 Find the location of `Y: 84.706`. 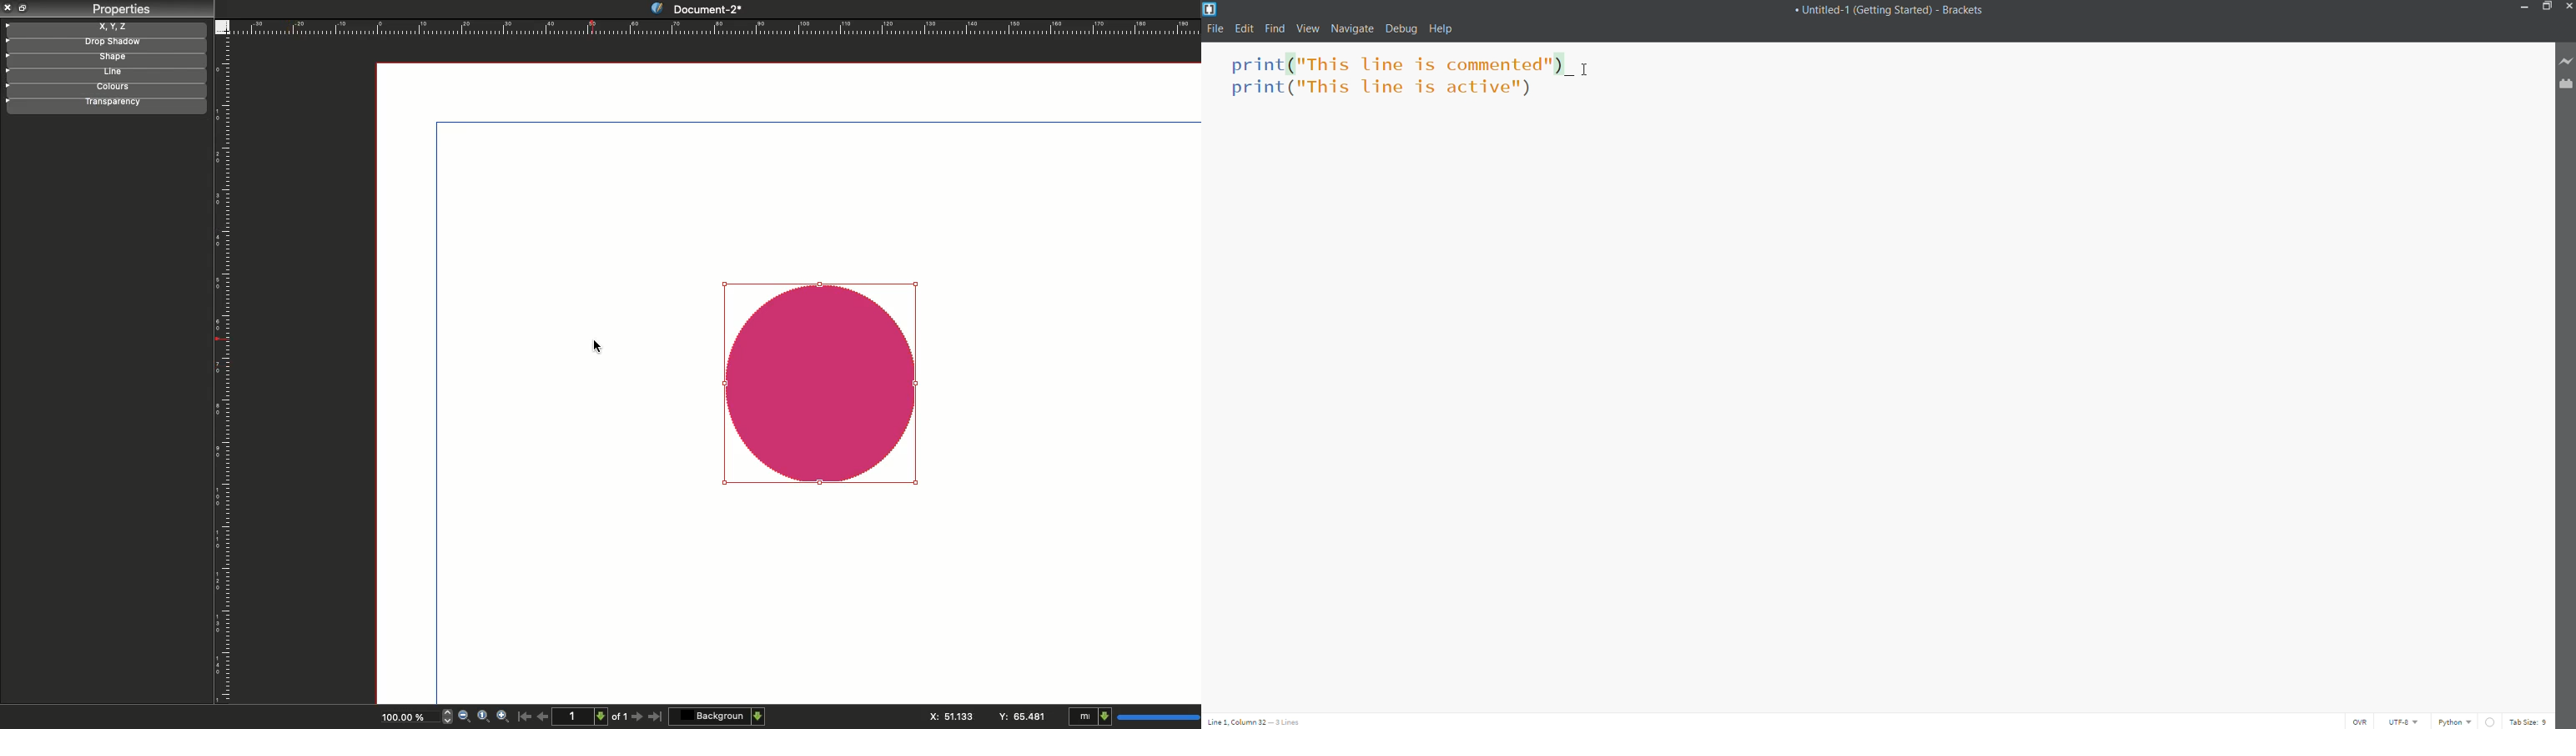

Y: 84.706 is located at coordinates (1024, 716).